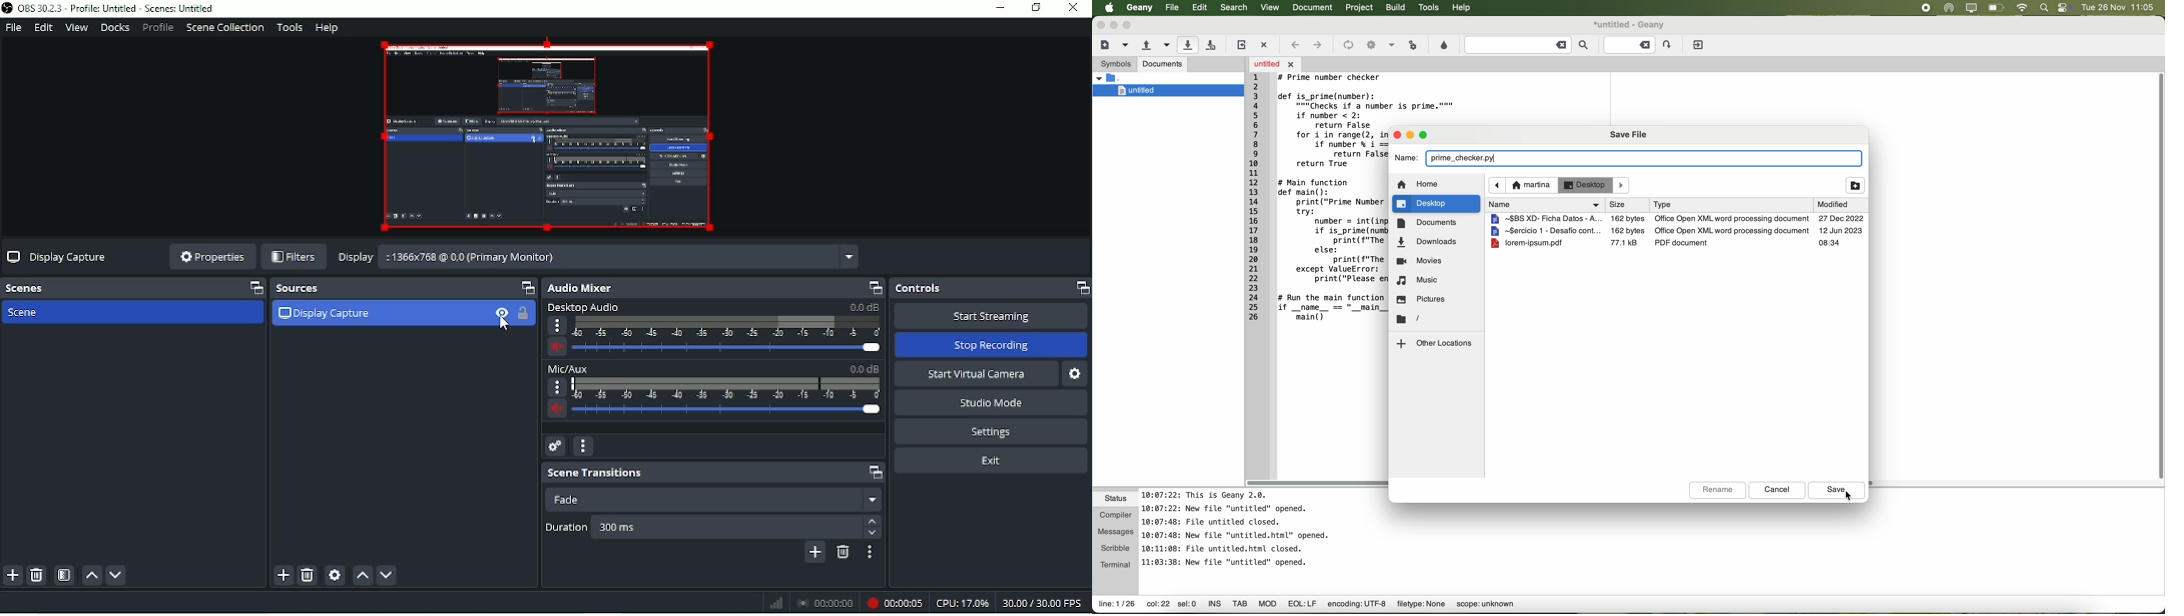 This screenshot has width=2184, height=616. I want to click on Visibility, so click(501, 319).